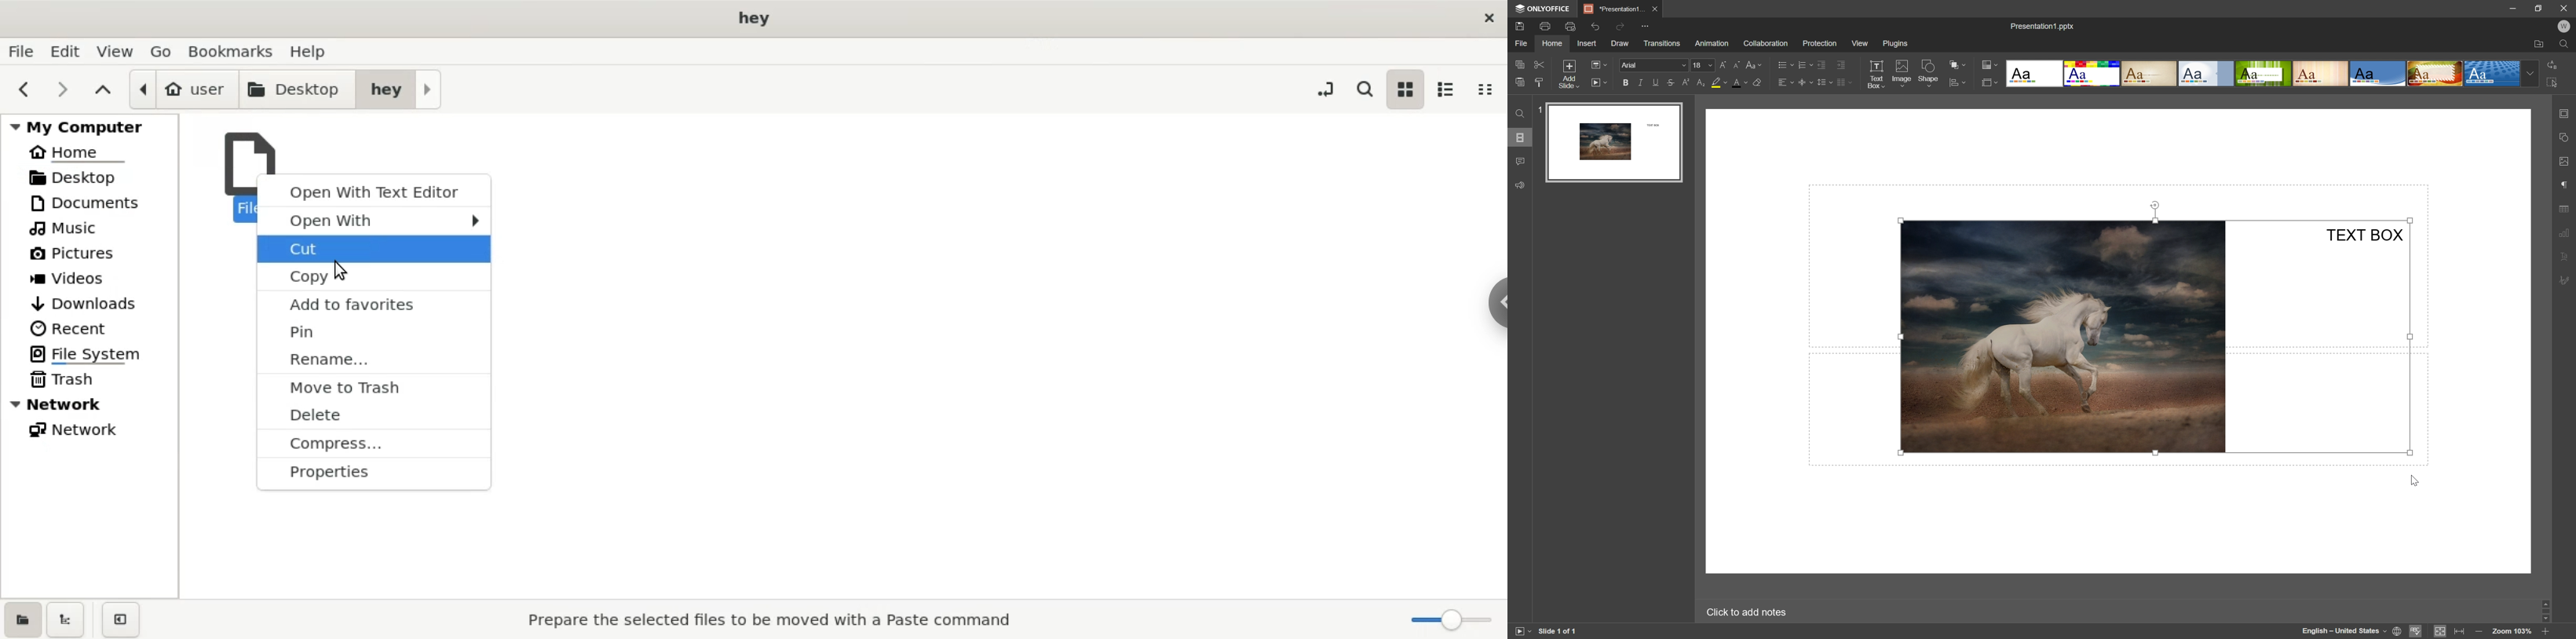  I want to click on superscript, so click(1687, 83).